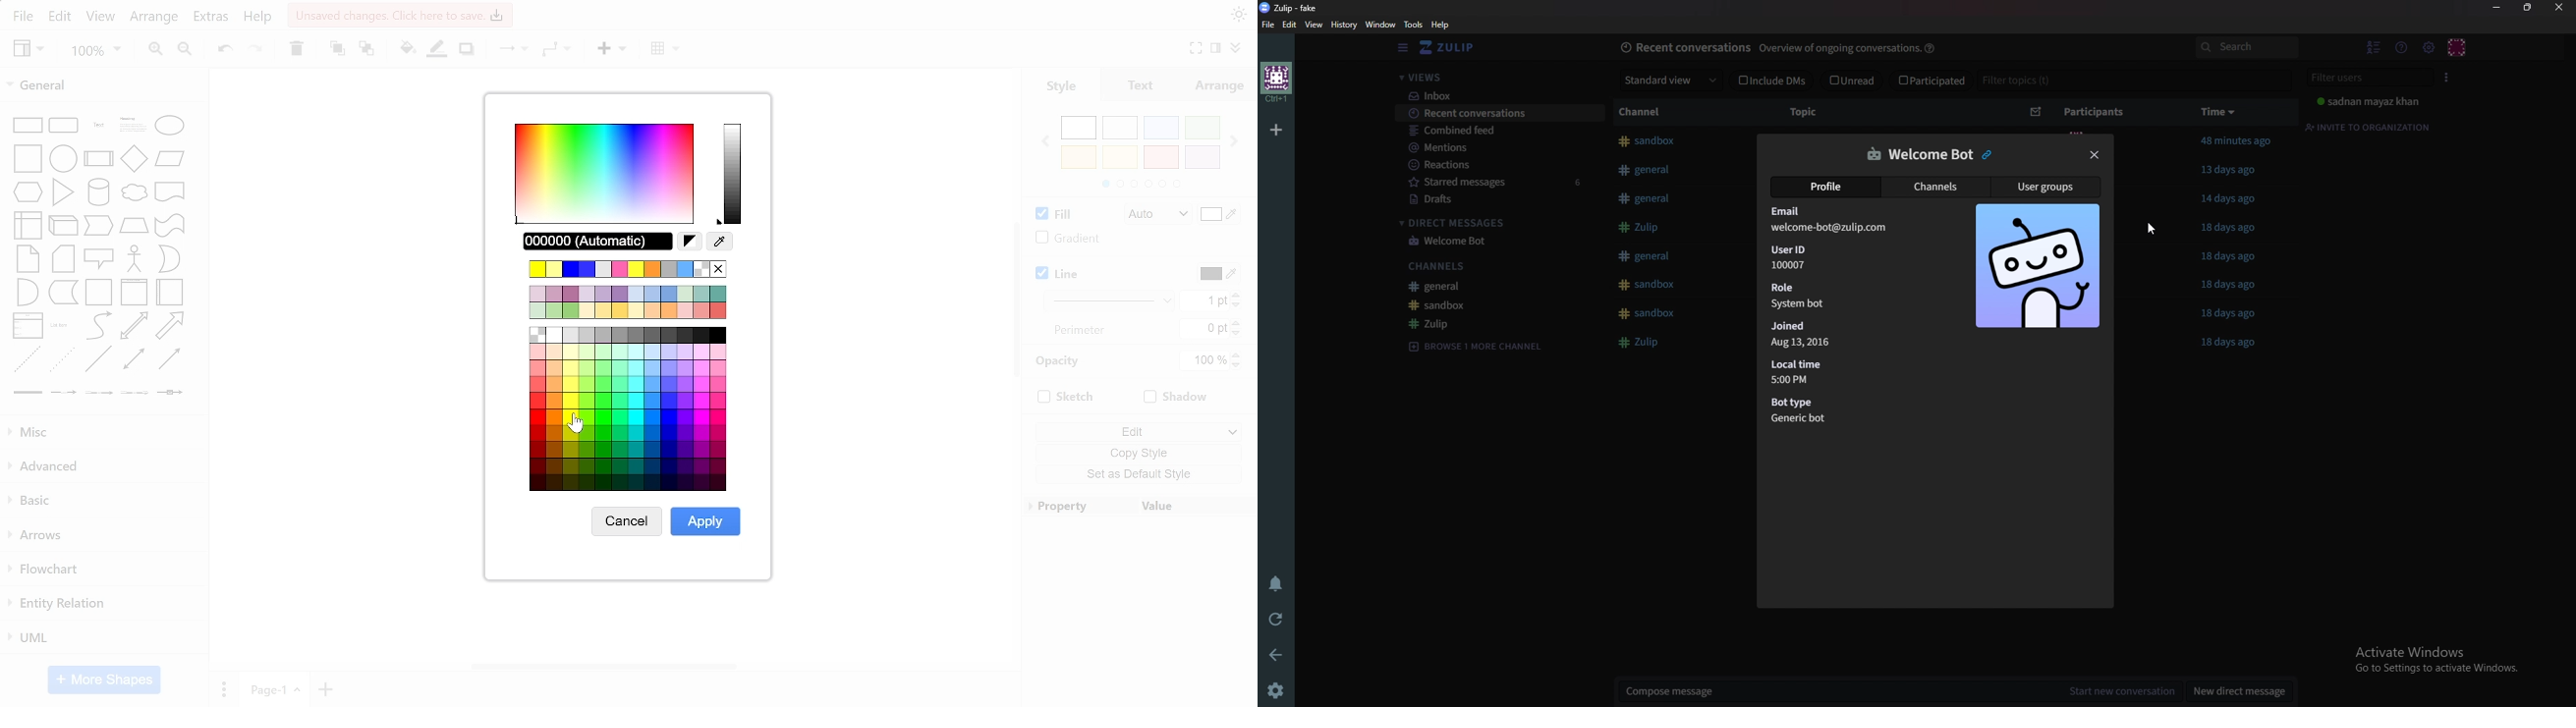 The height and width of the screenshot is (728, 2576). I want to click on main menu, so click(2429, 45).